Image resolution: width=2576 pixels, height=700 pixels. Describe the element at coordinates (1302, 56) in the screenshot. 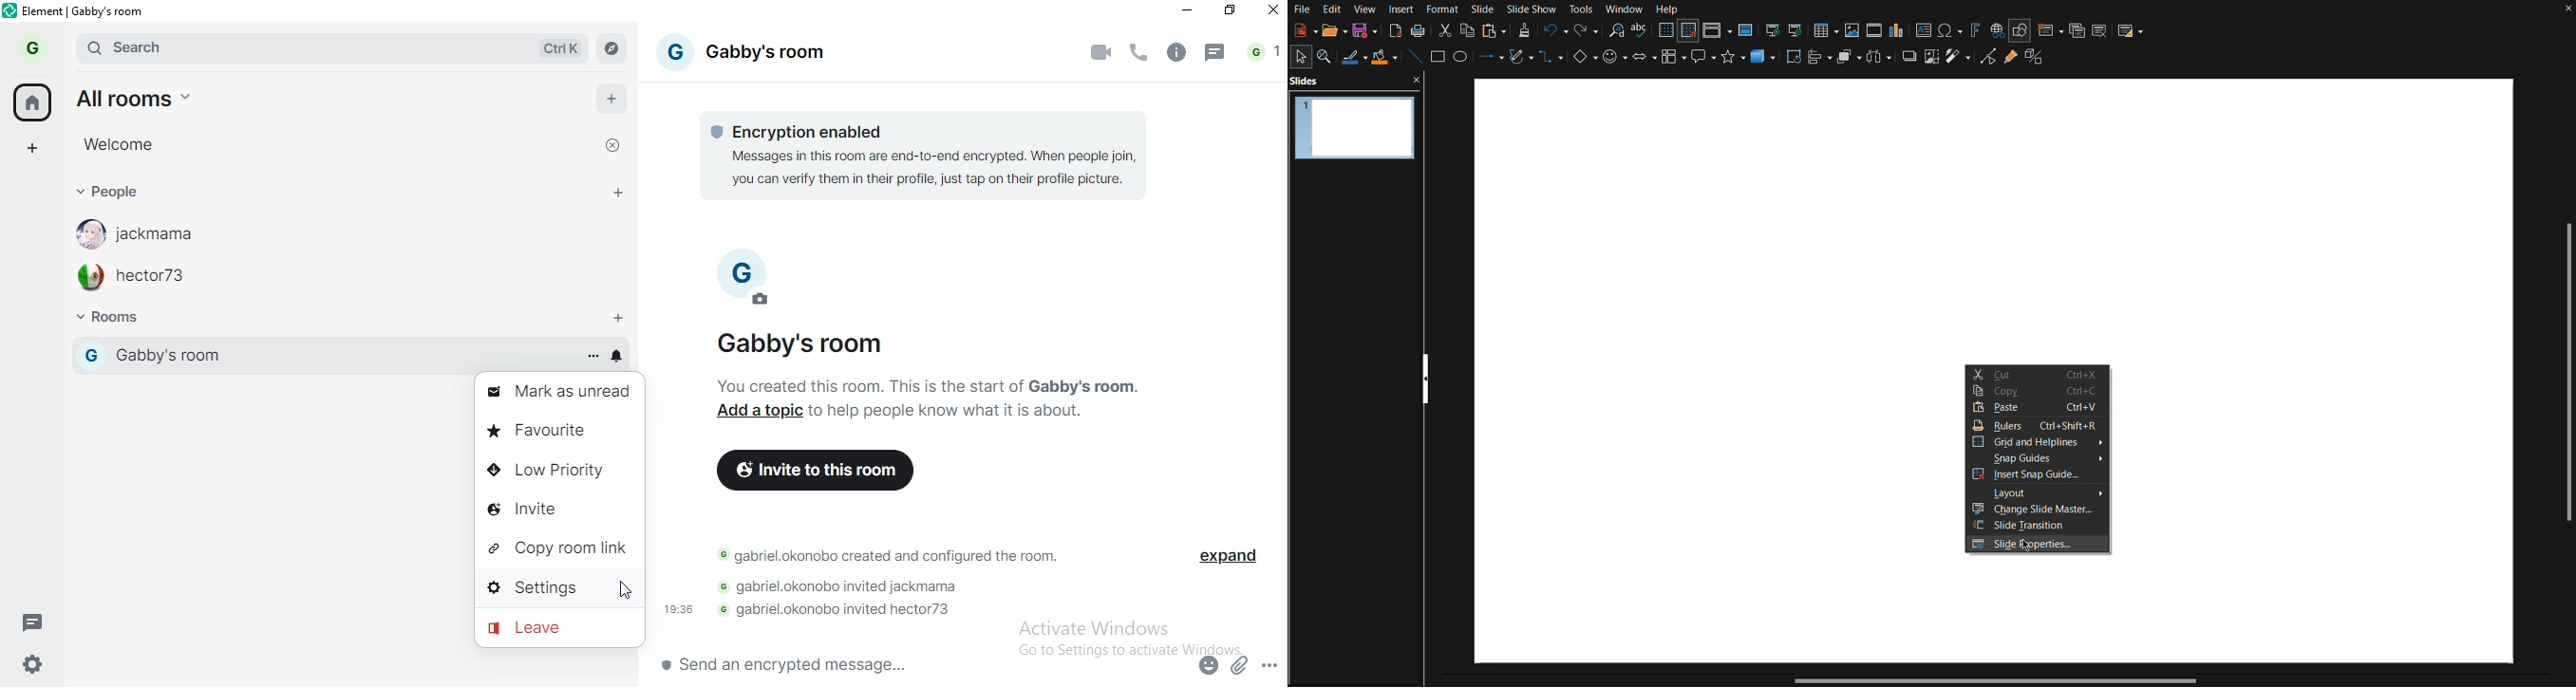

I see `Select` at that location.